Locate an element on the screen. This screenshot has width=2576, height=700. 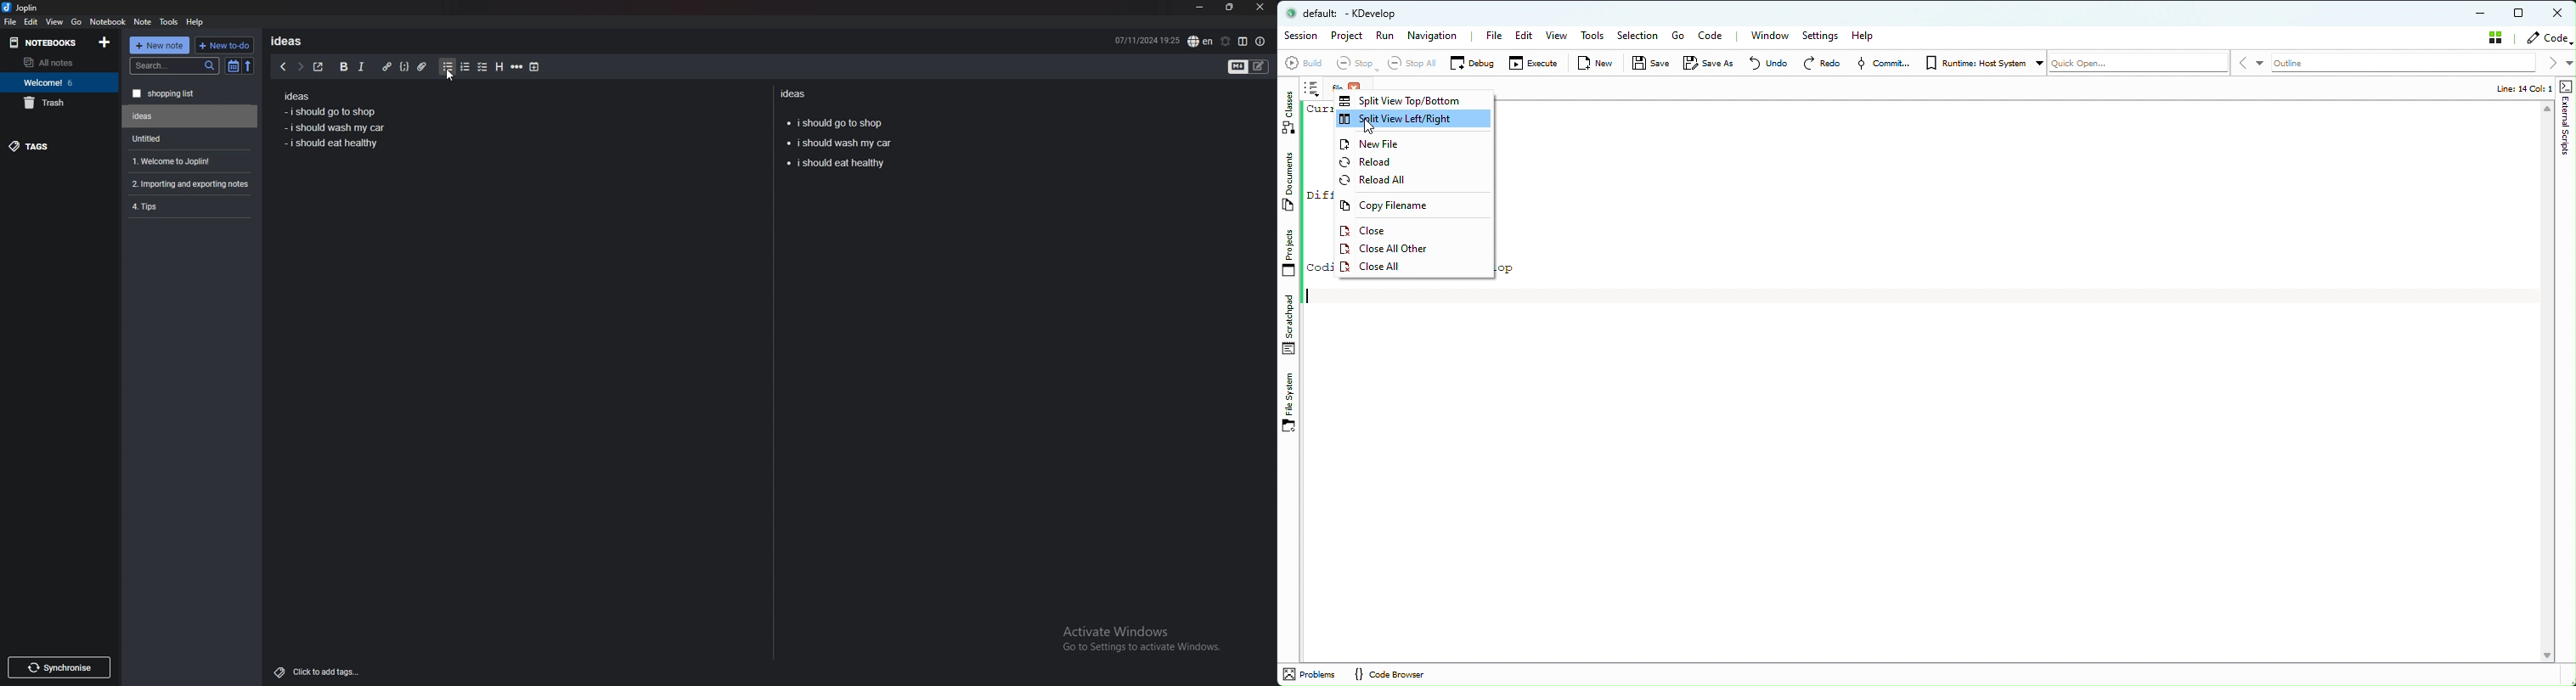
horizontal rule is located at coordinates (517, 67).